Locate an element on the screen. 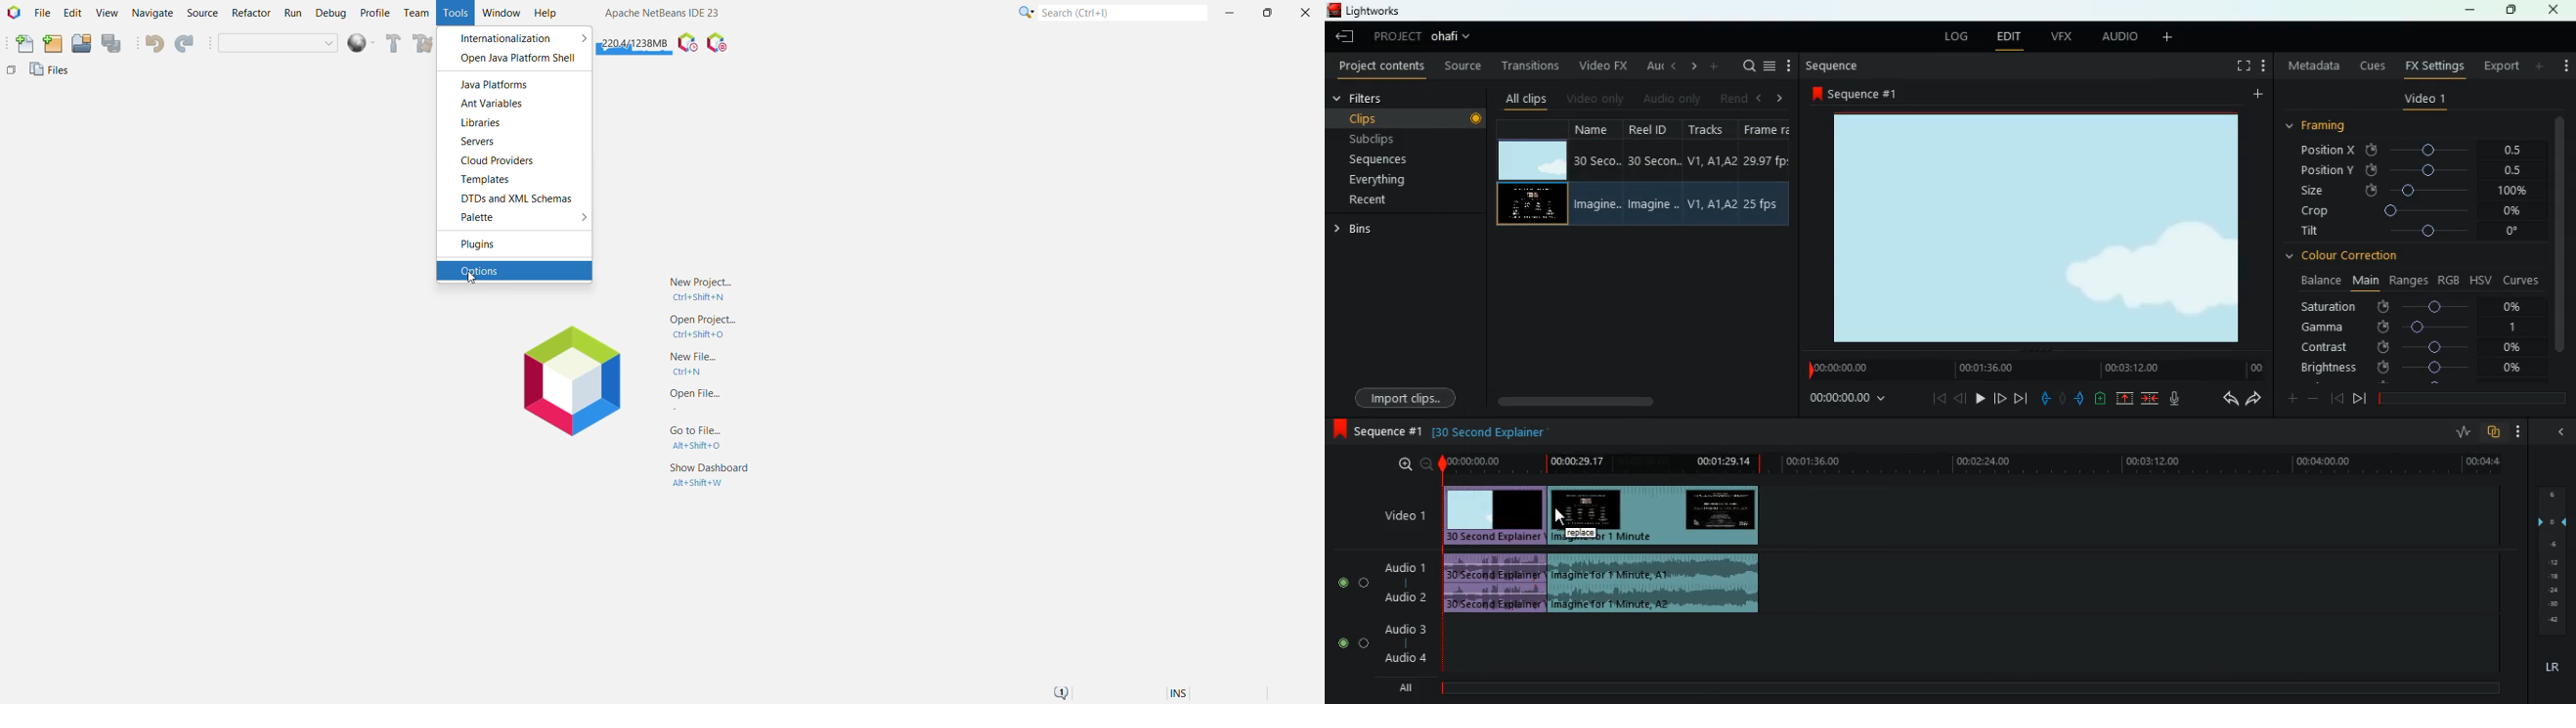 The image size is (2576, 728). beggining is located at coordinates (1933, 398).